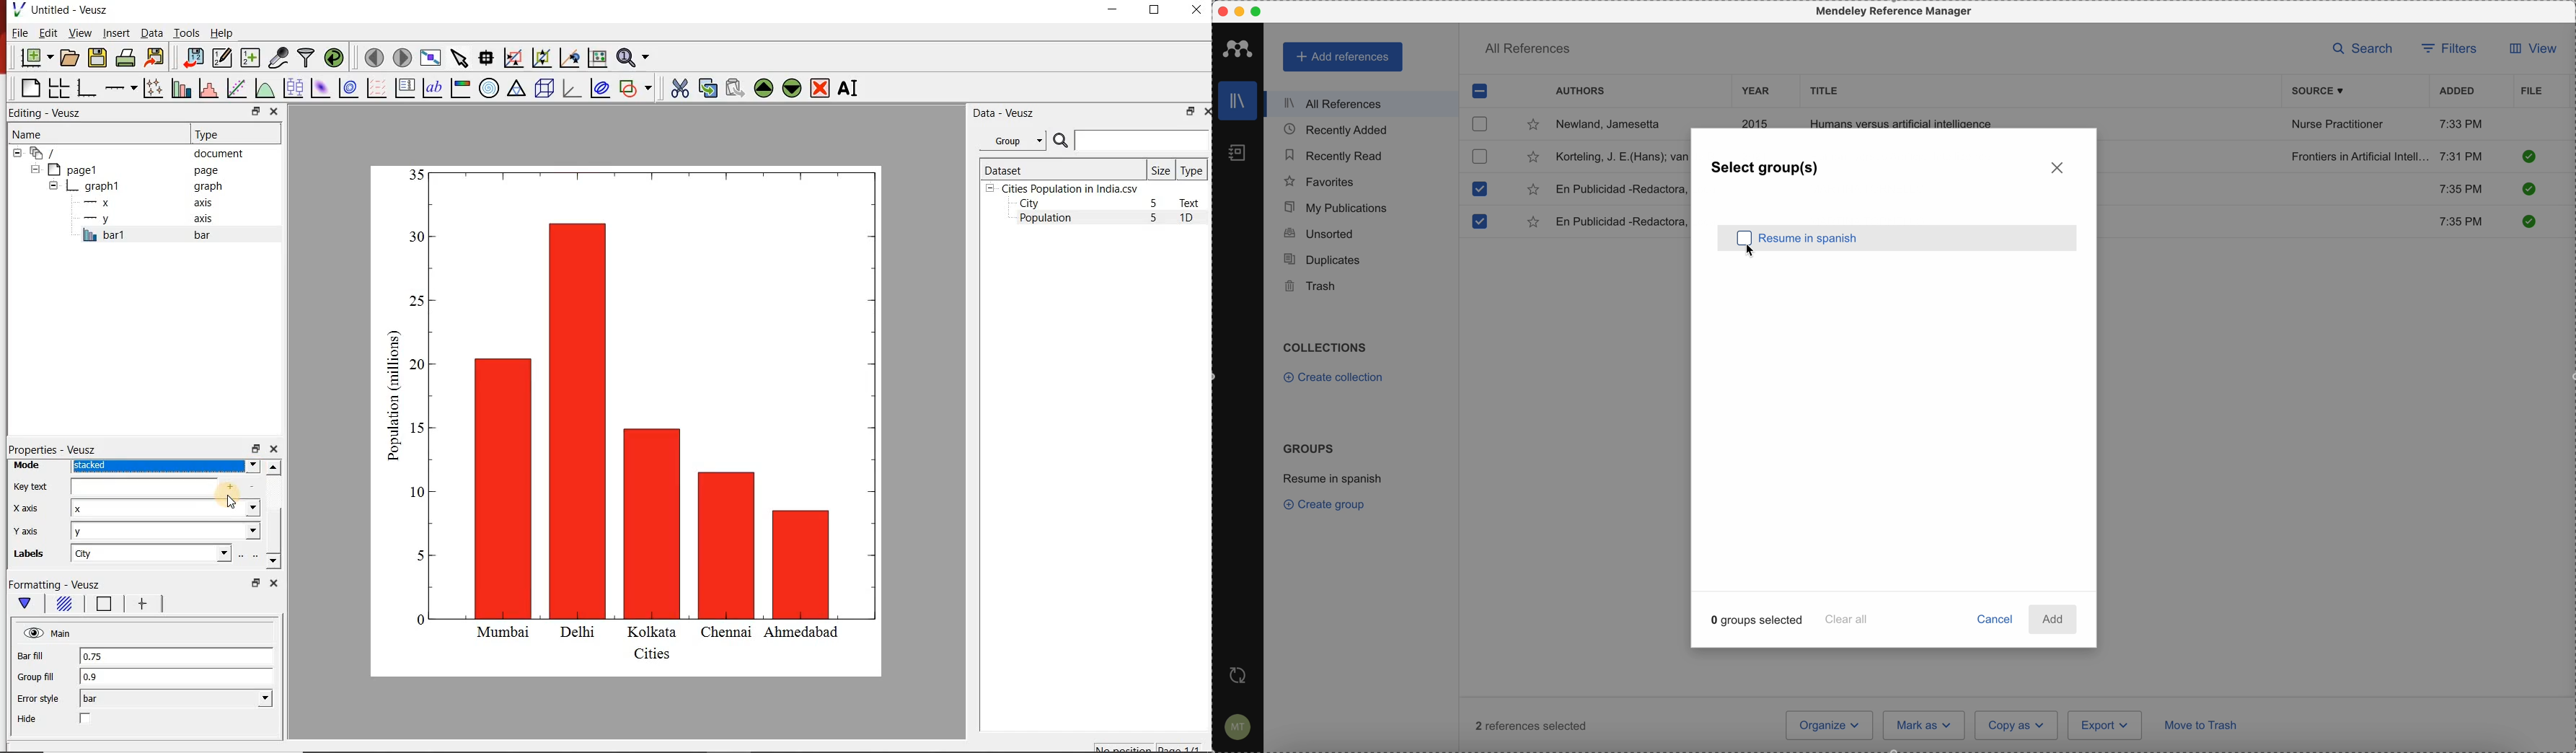 This screenshot has width=2576, height=756. I want to click on minimize, so click(1242, 13).